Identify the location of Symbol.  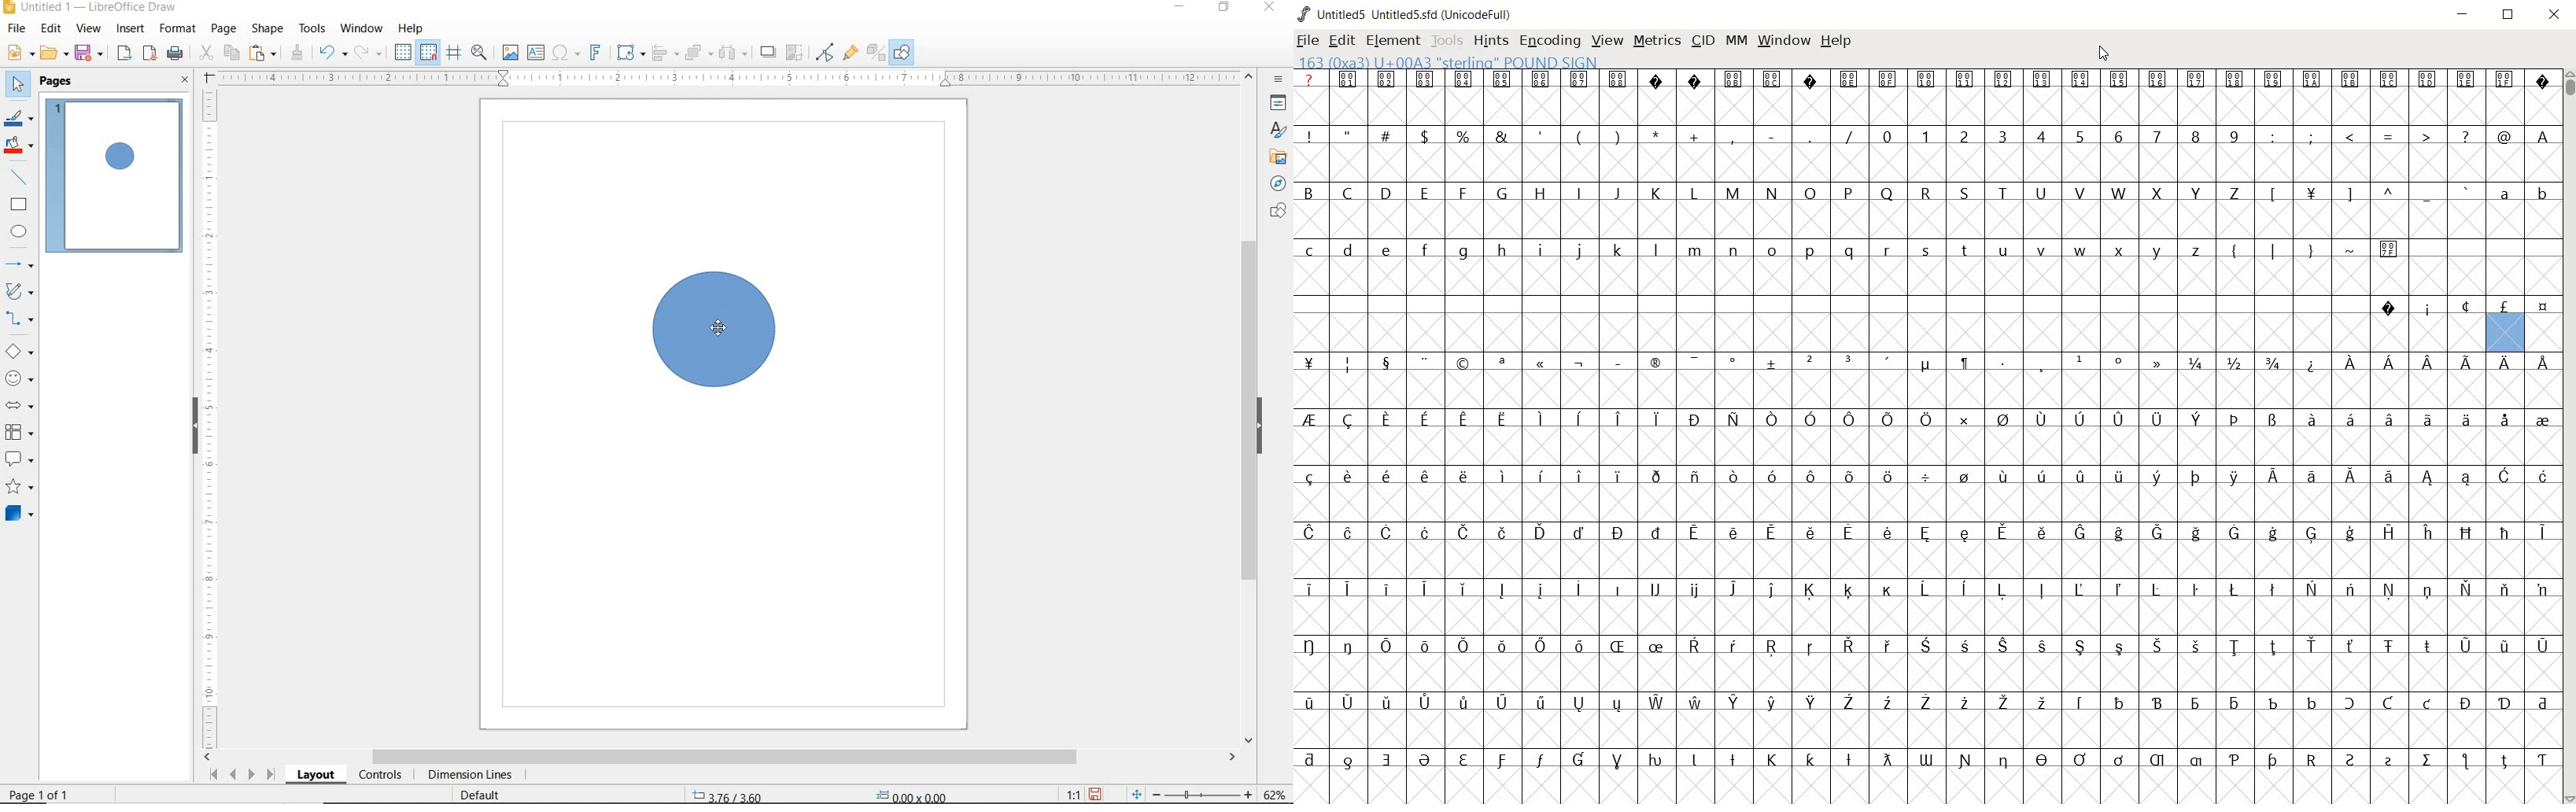
(1578, 761).